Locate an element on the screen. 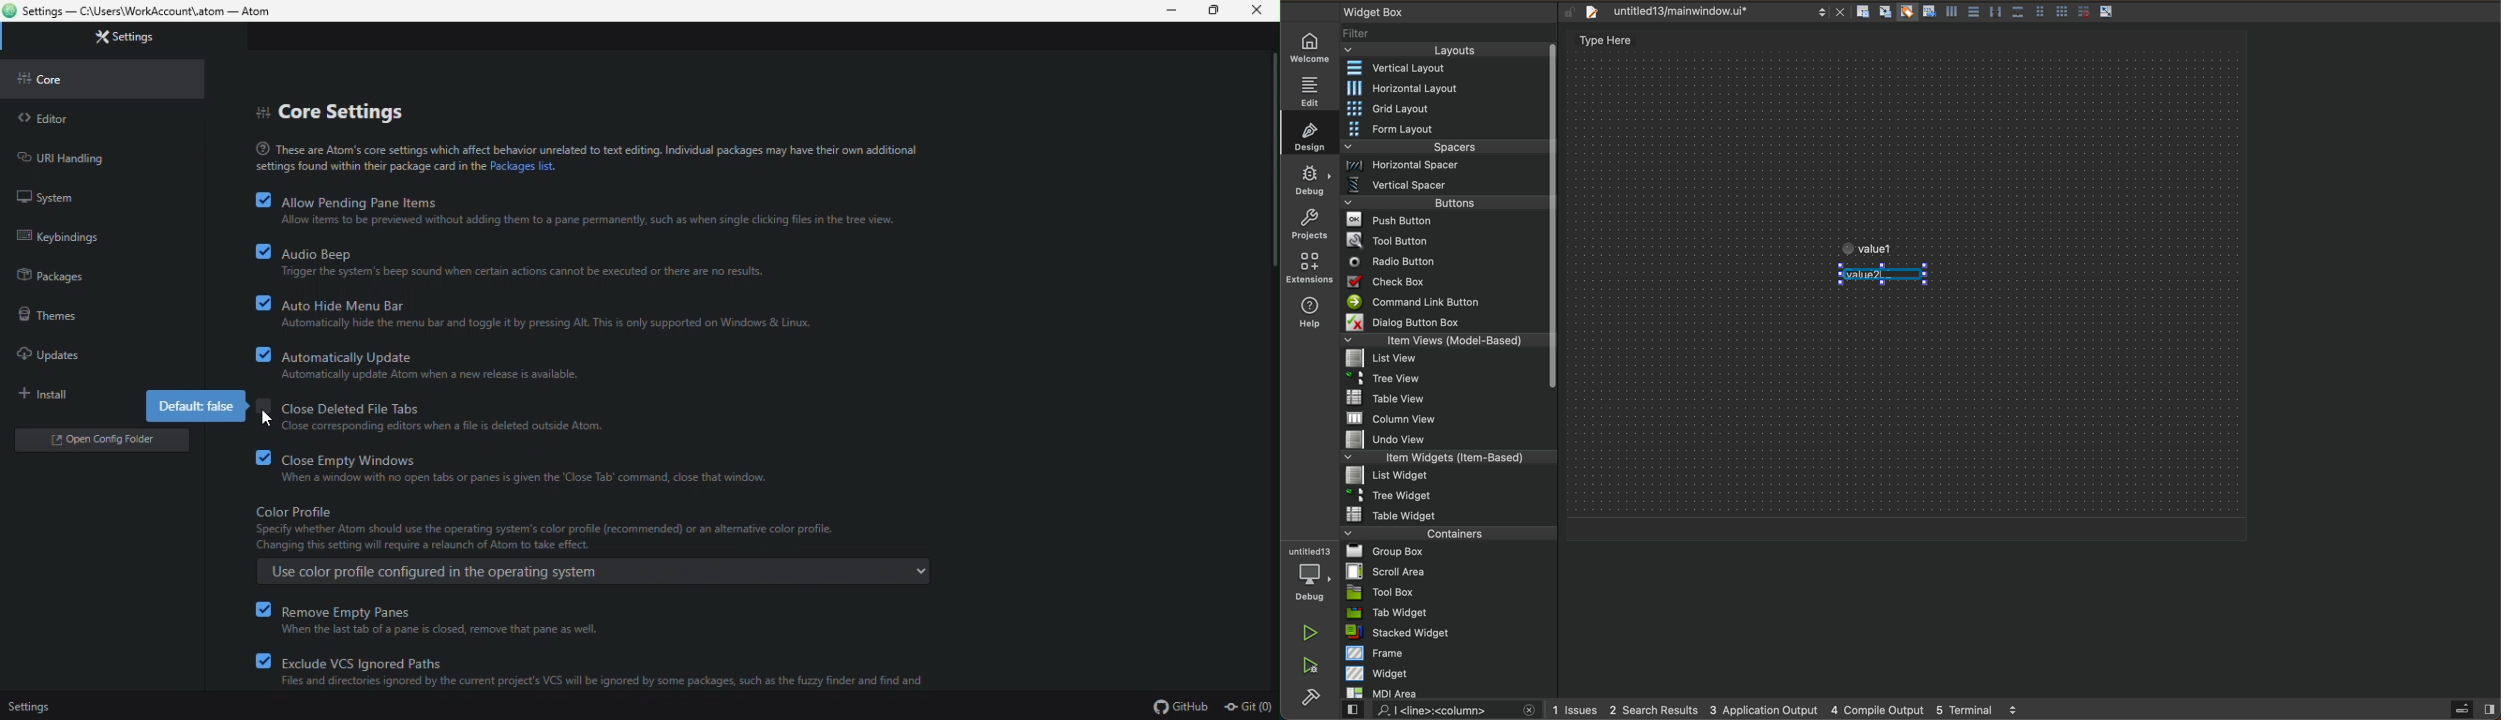 Image resolution: width=2520 pixels, height=728 pixels.  is located at coordinates (2081, 11).